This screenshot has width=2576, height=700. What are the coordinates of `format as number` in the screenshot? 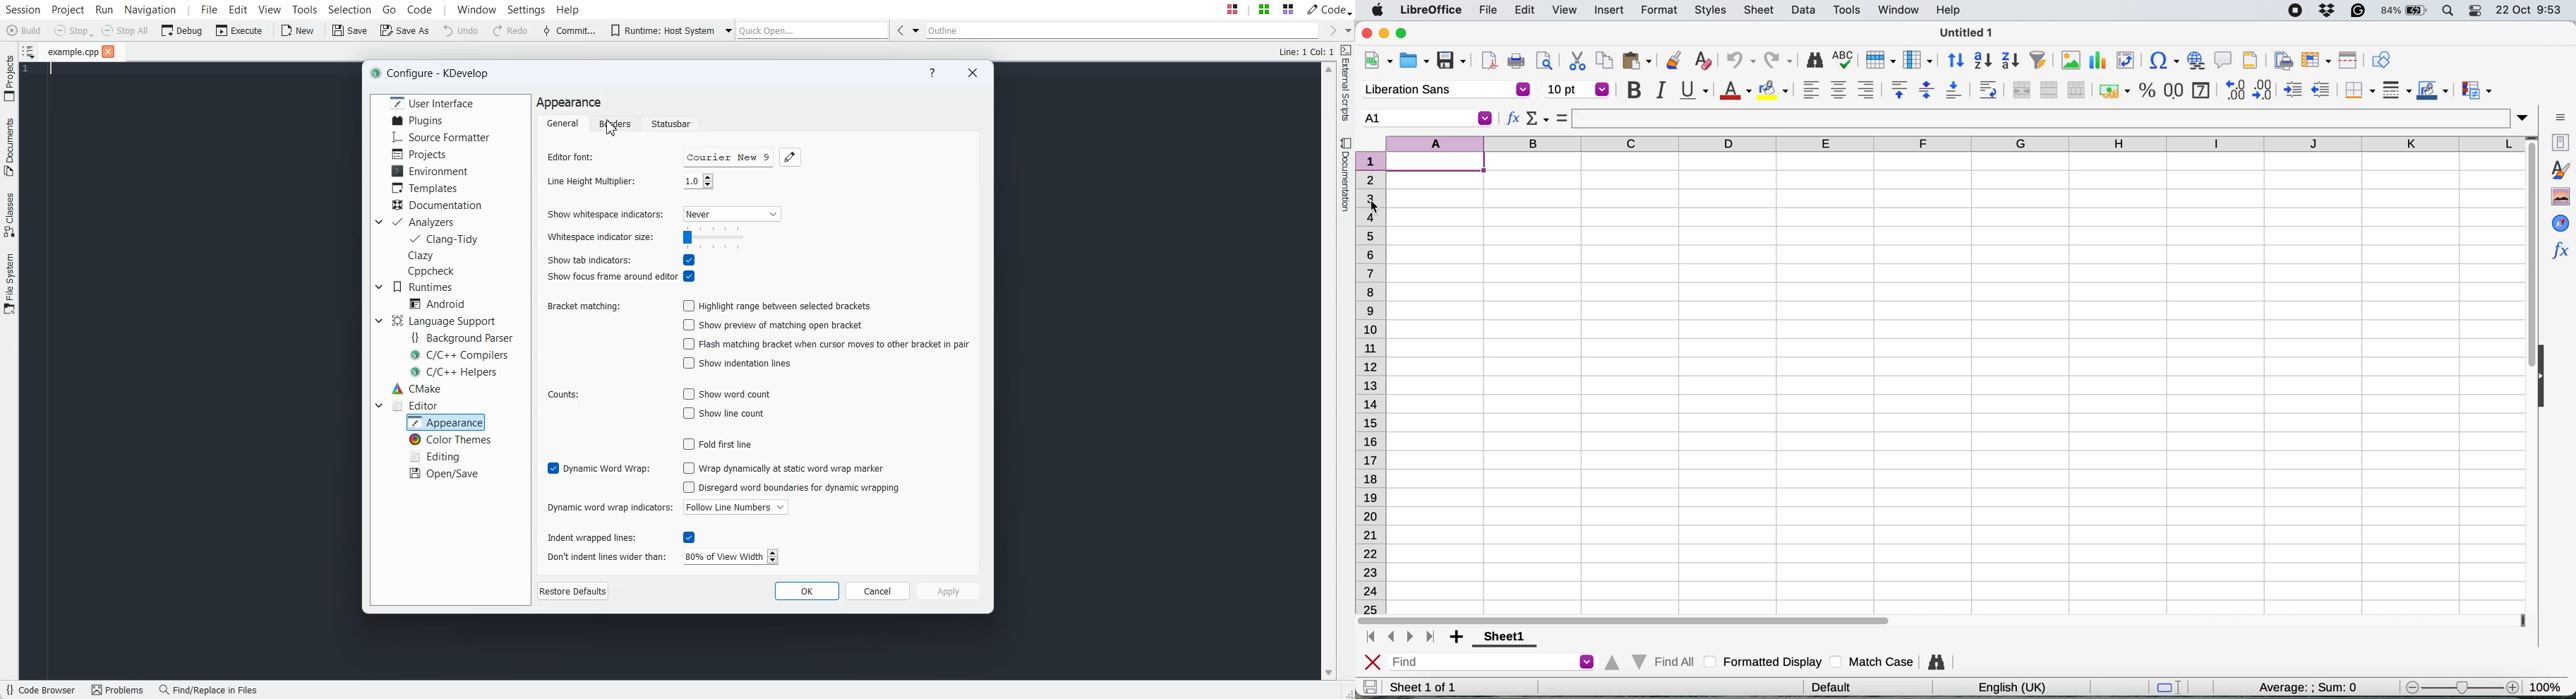 It's located at (2175, 89).